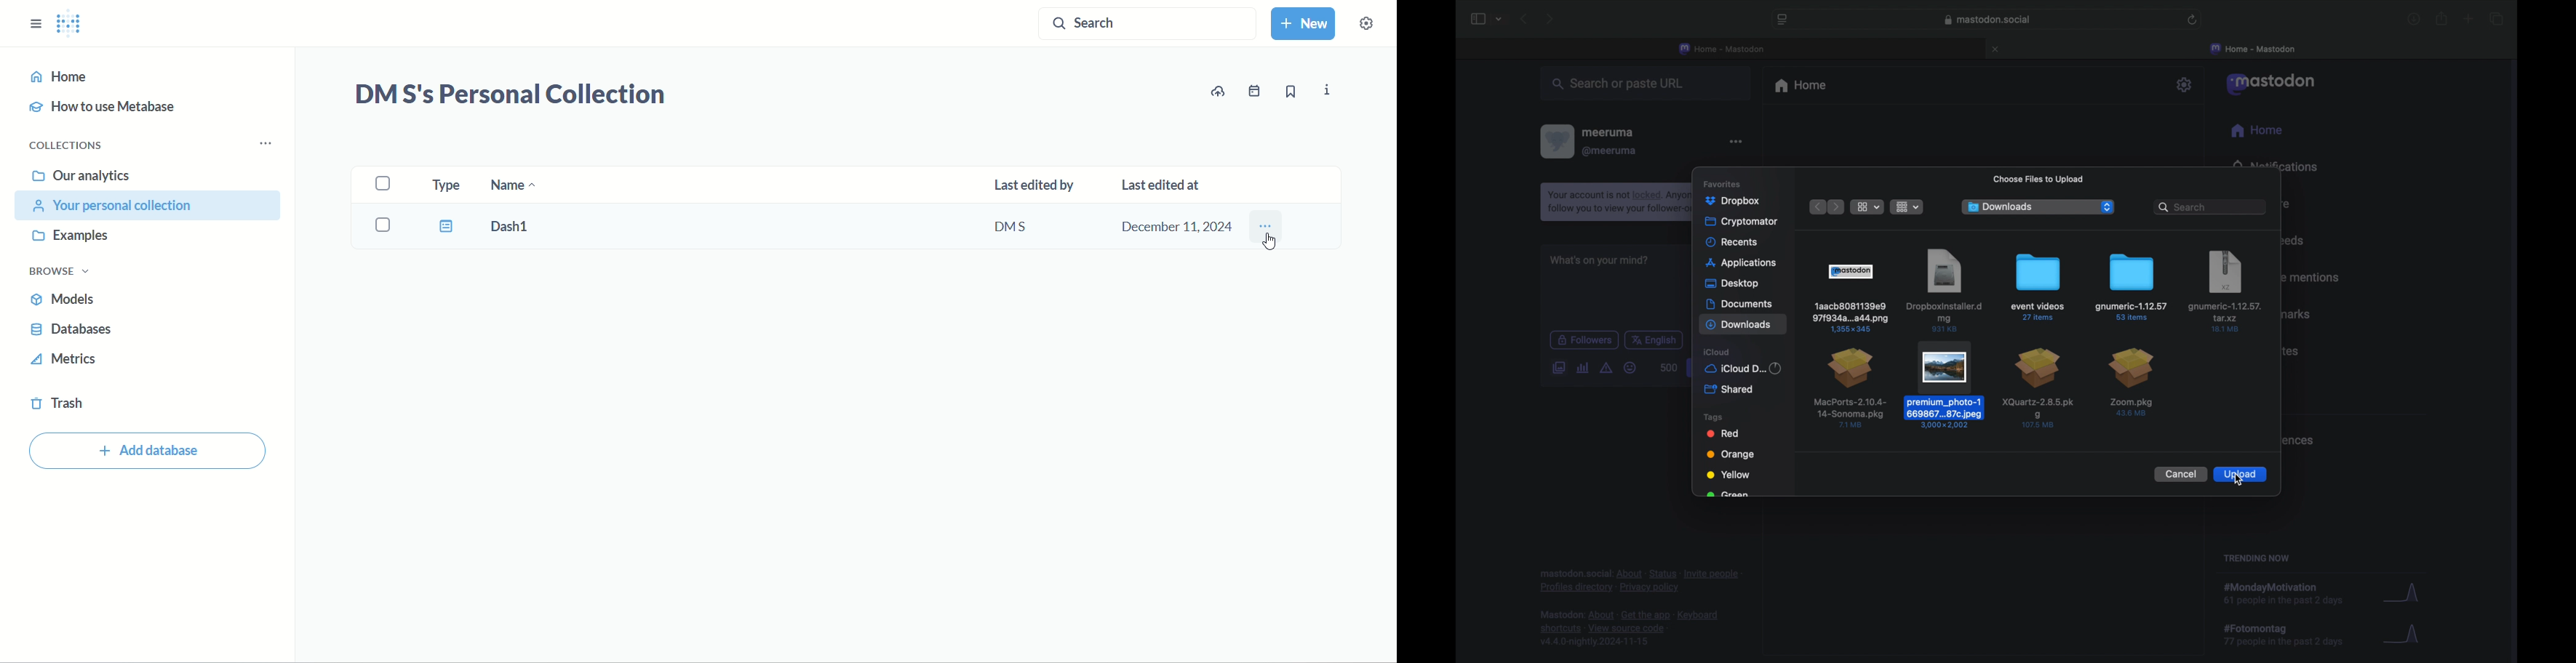 This screenshot has width=2576, height=672. What do you see at coordinates (2237, 481) in the screenshot?
I see `cursor` at bounding box center [2237, 481].